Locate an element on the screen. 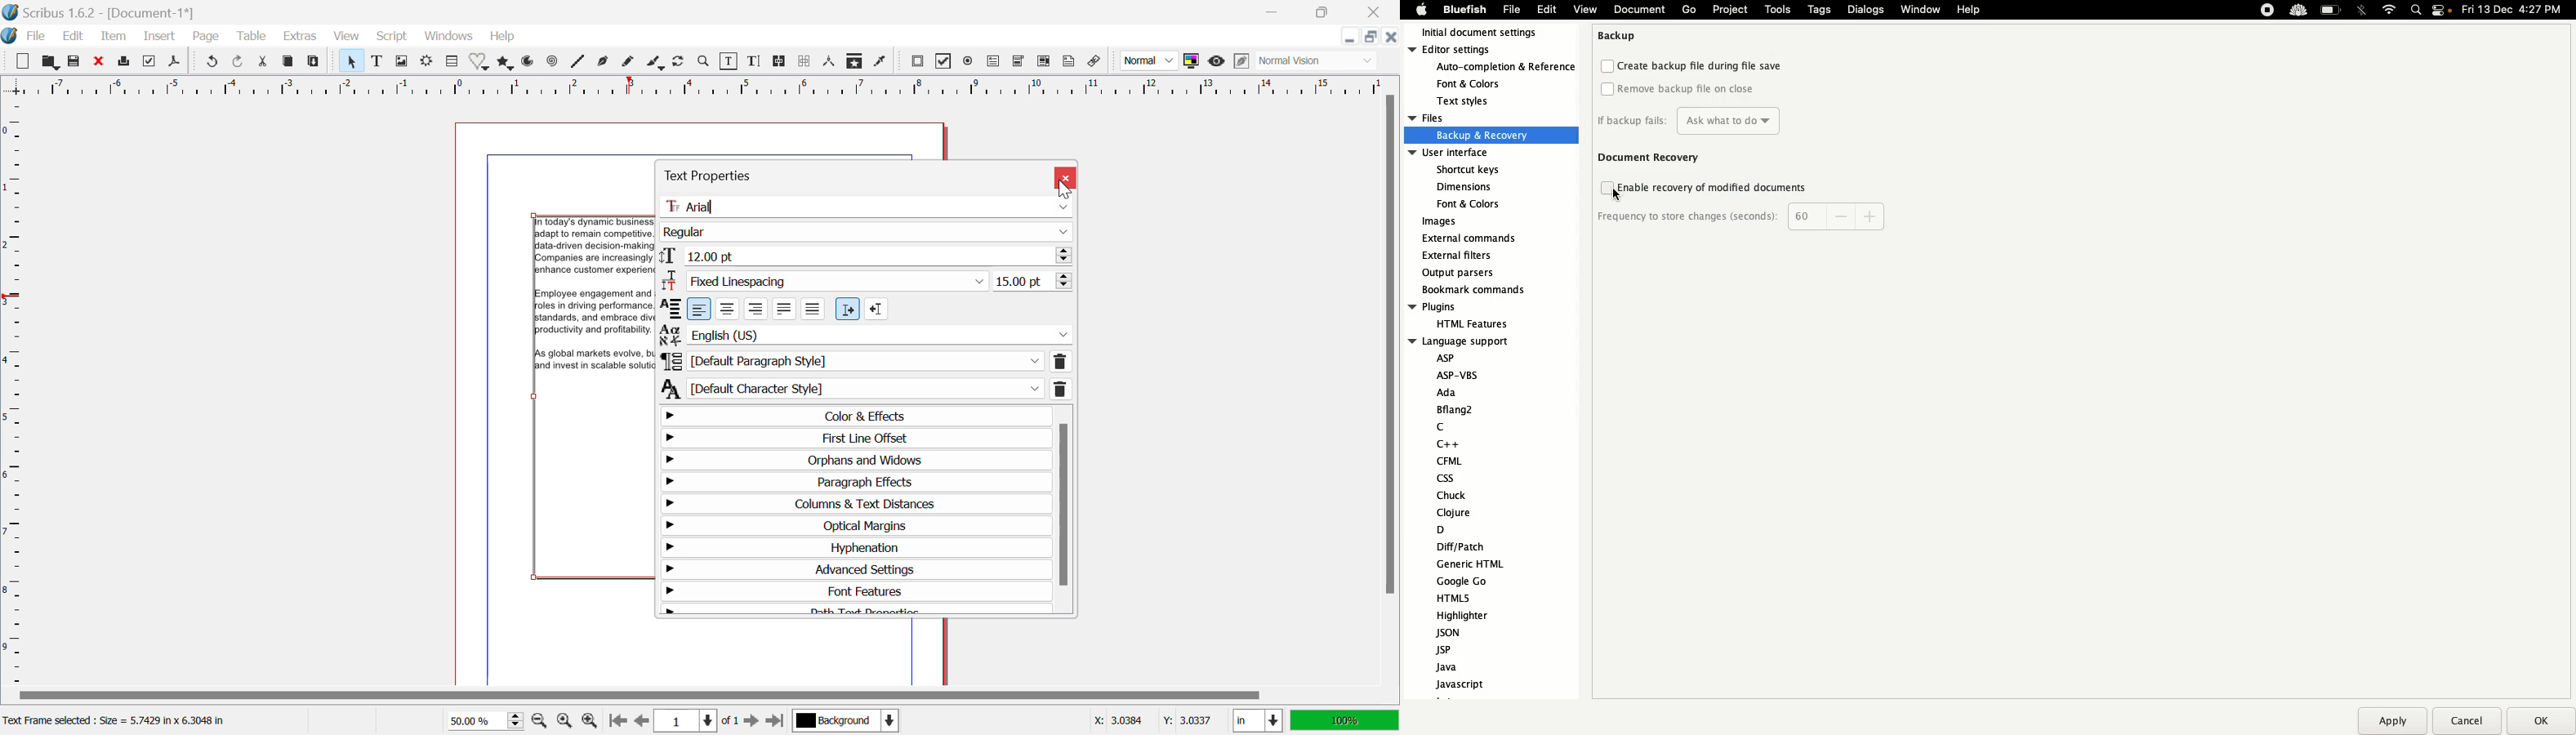 This screenshot has width=2576, height=756. Render Frame is located at coordinates (430, 61).